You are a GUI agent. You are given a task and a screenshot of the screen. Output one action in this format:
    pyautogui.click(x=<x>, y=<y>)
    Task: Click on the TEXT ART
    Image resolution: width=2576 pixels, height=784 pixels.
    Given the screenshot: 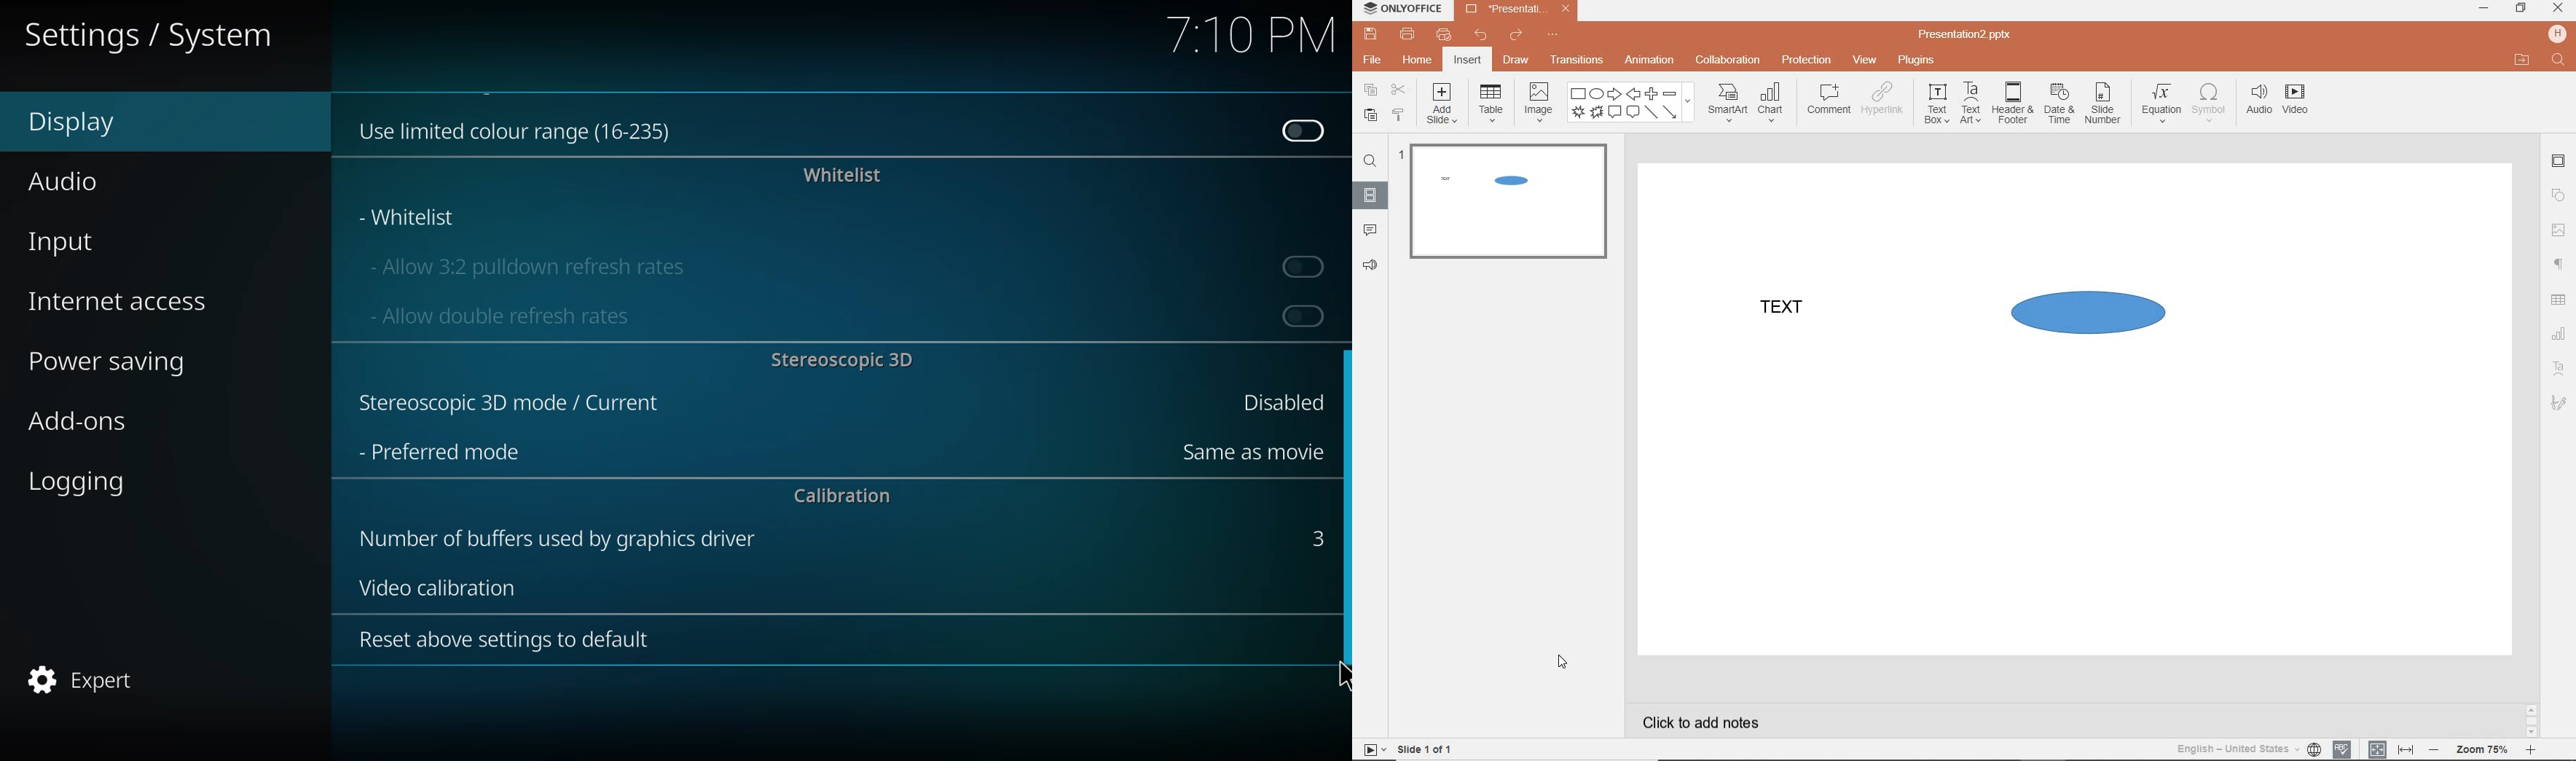 What is the action you would take?
    pyautogui.click(x=2559, y=370)
    